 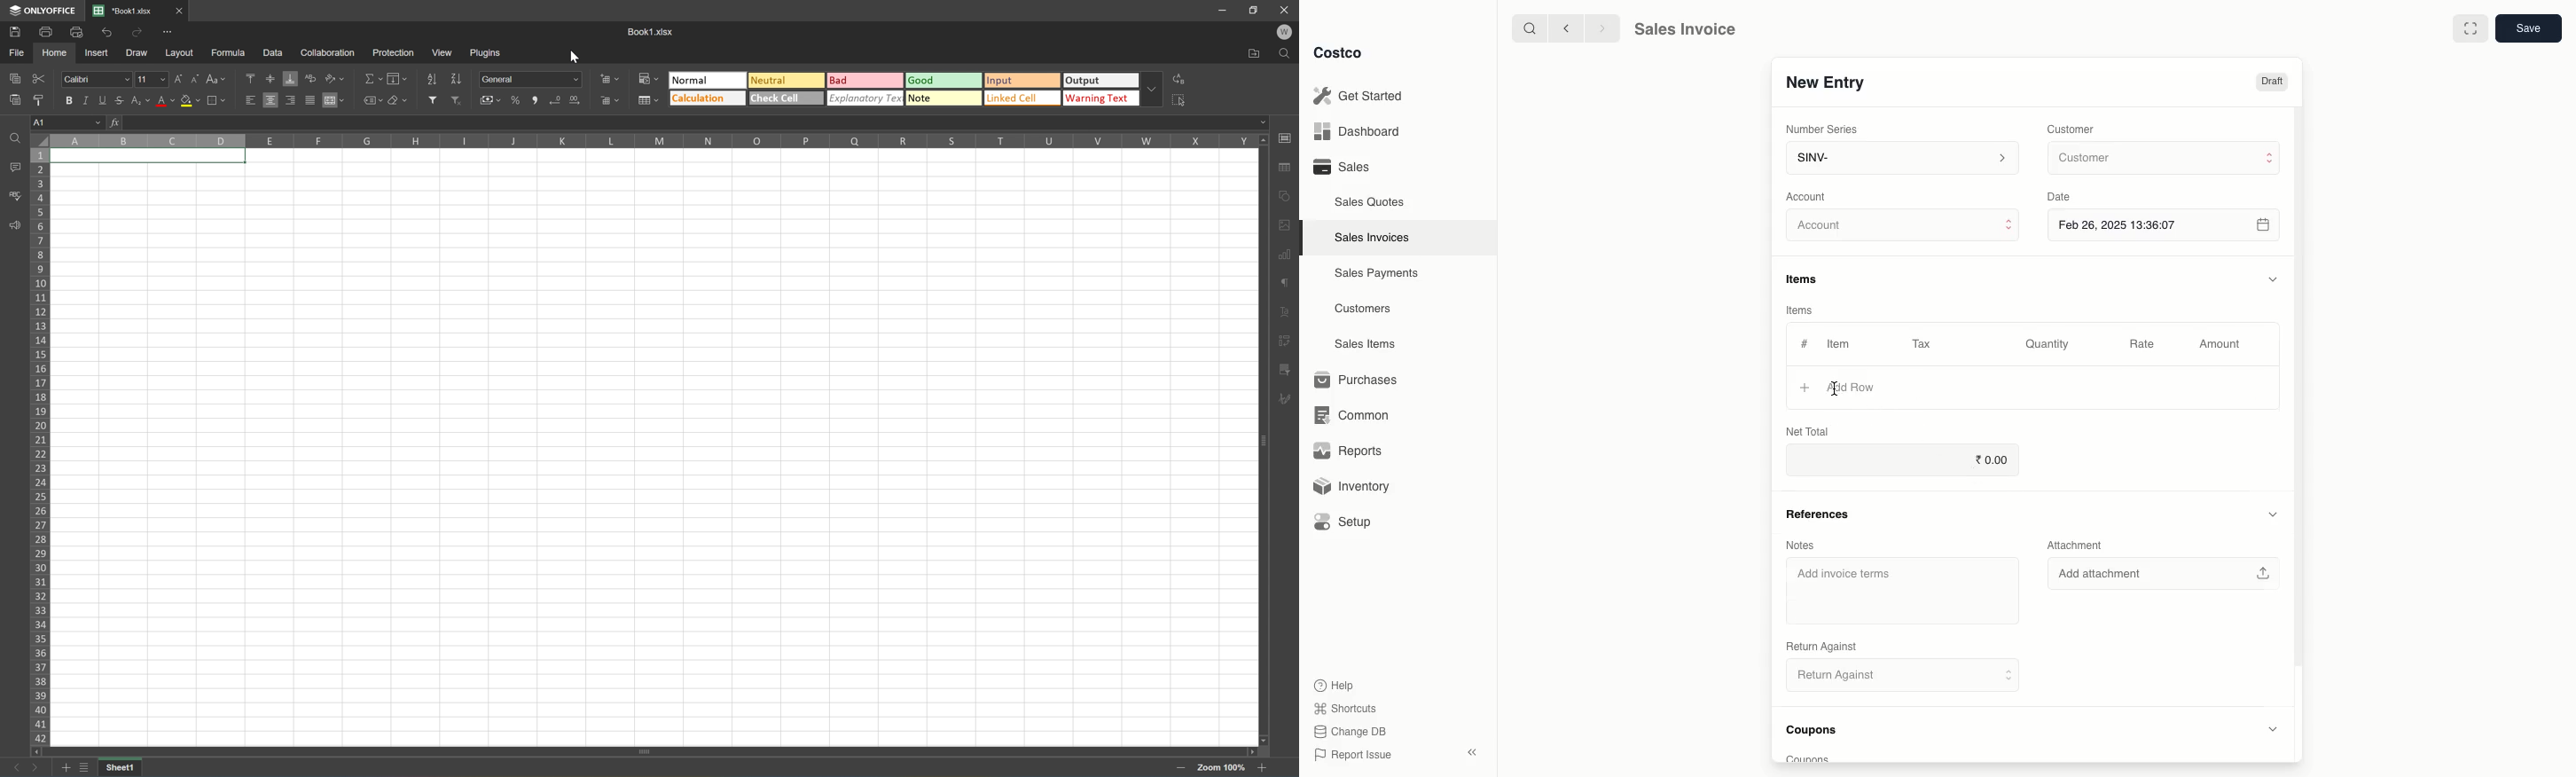 I want to click on Comments, so click(x=15, y=167).